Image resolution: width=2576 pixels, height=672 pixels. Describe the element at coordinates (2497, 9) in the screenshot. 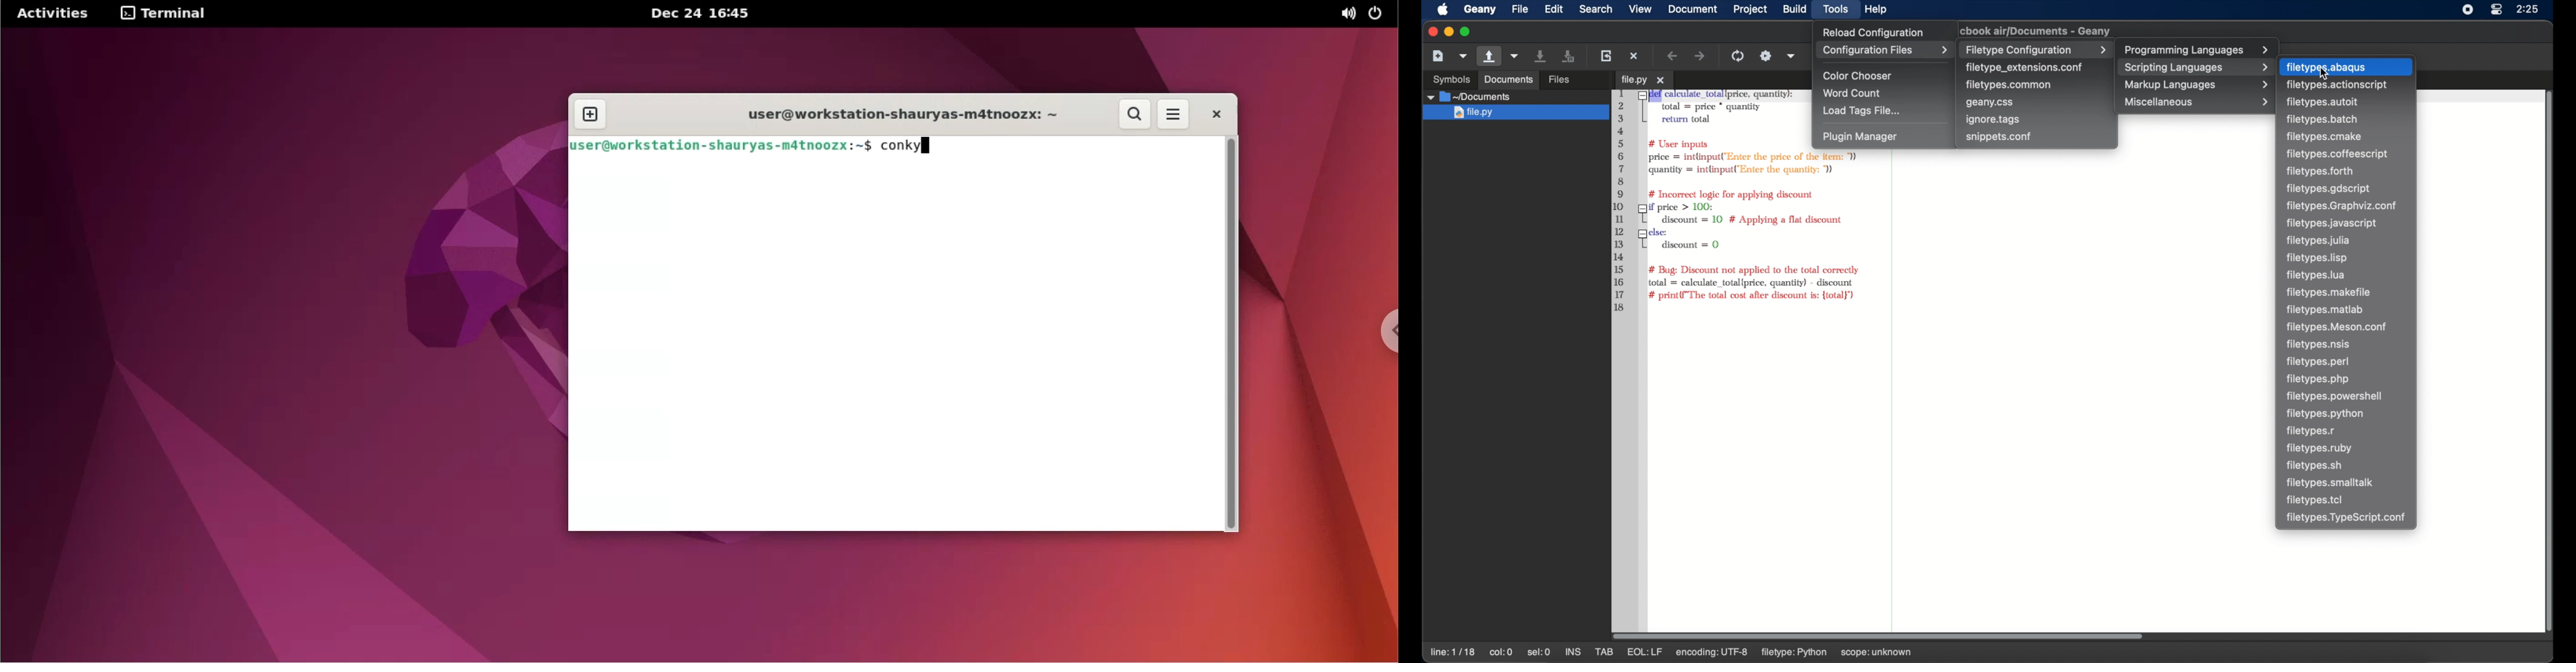

I see `control center` at that location.